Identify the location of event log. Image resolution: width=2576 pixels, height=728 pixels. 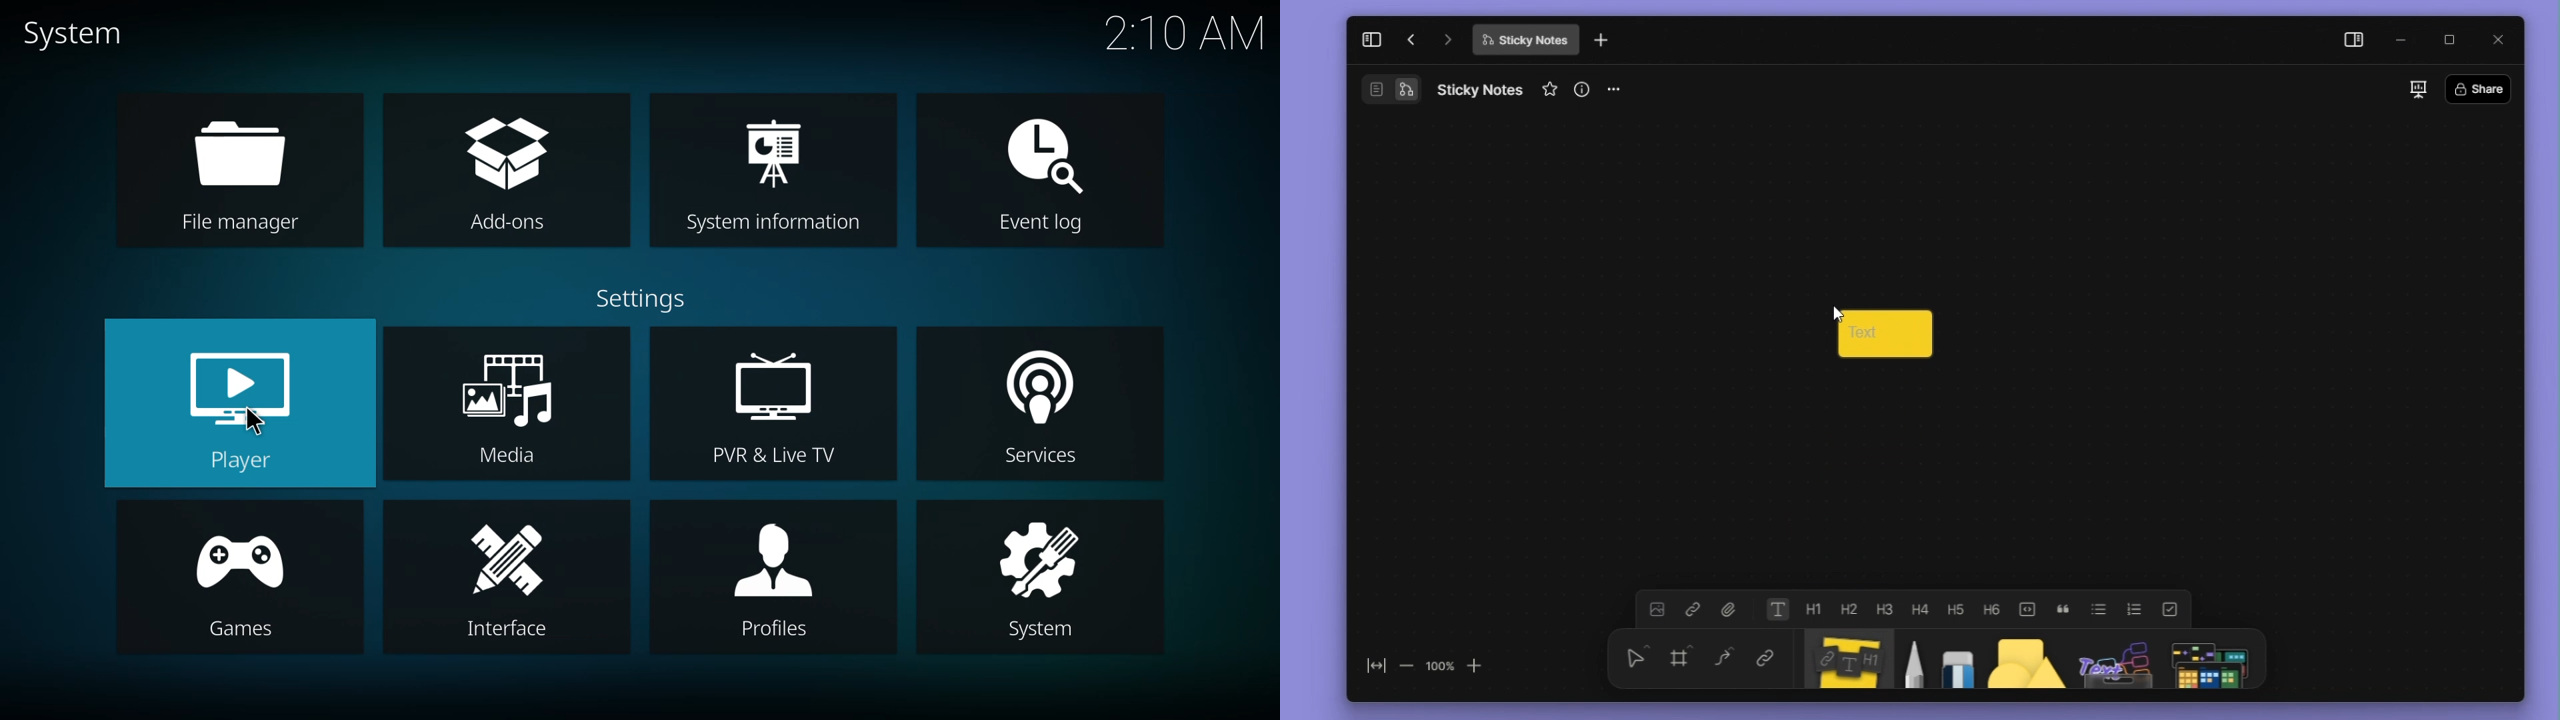
(1043, 175).